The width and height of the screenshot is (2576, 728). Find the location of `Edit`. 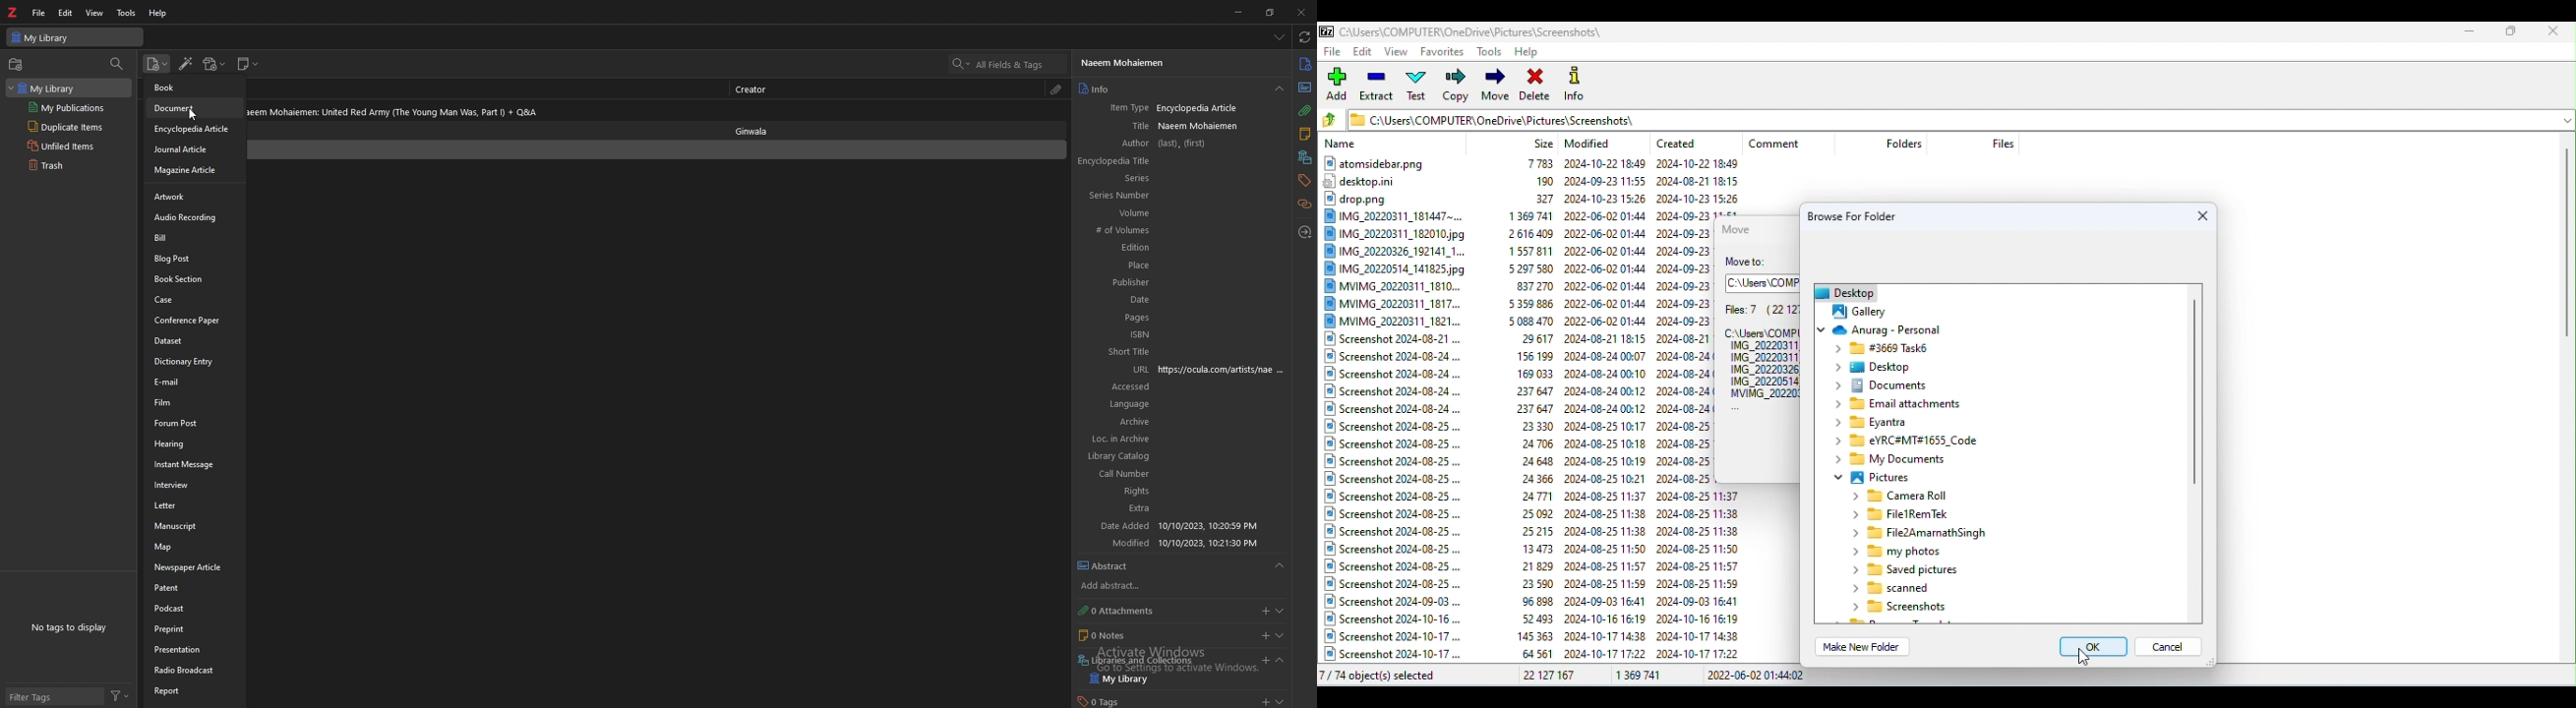

Edit is located at coordinates (1364, 54).